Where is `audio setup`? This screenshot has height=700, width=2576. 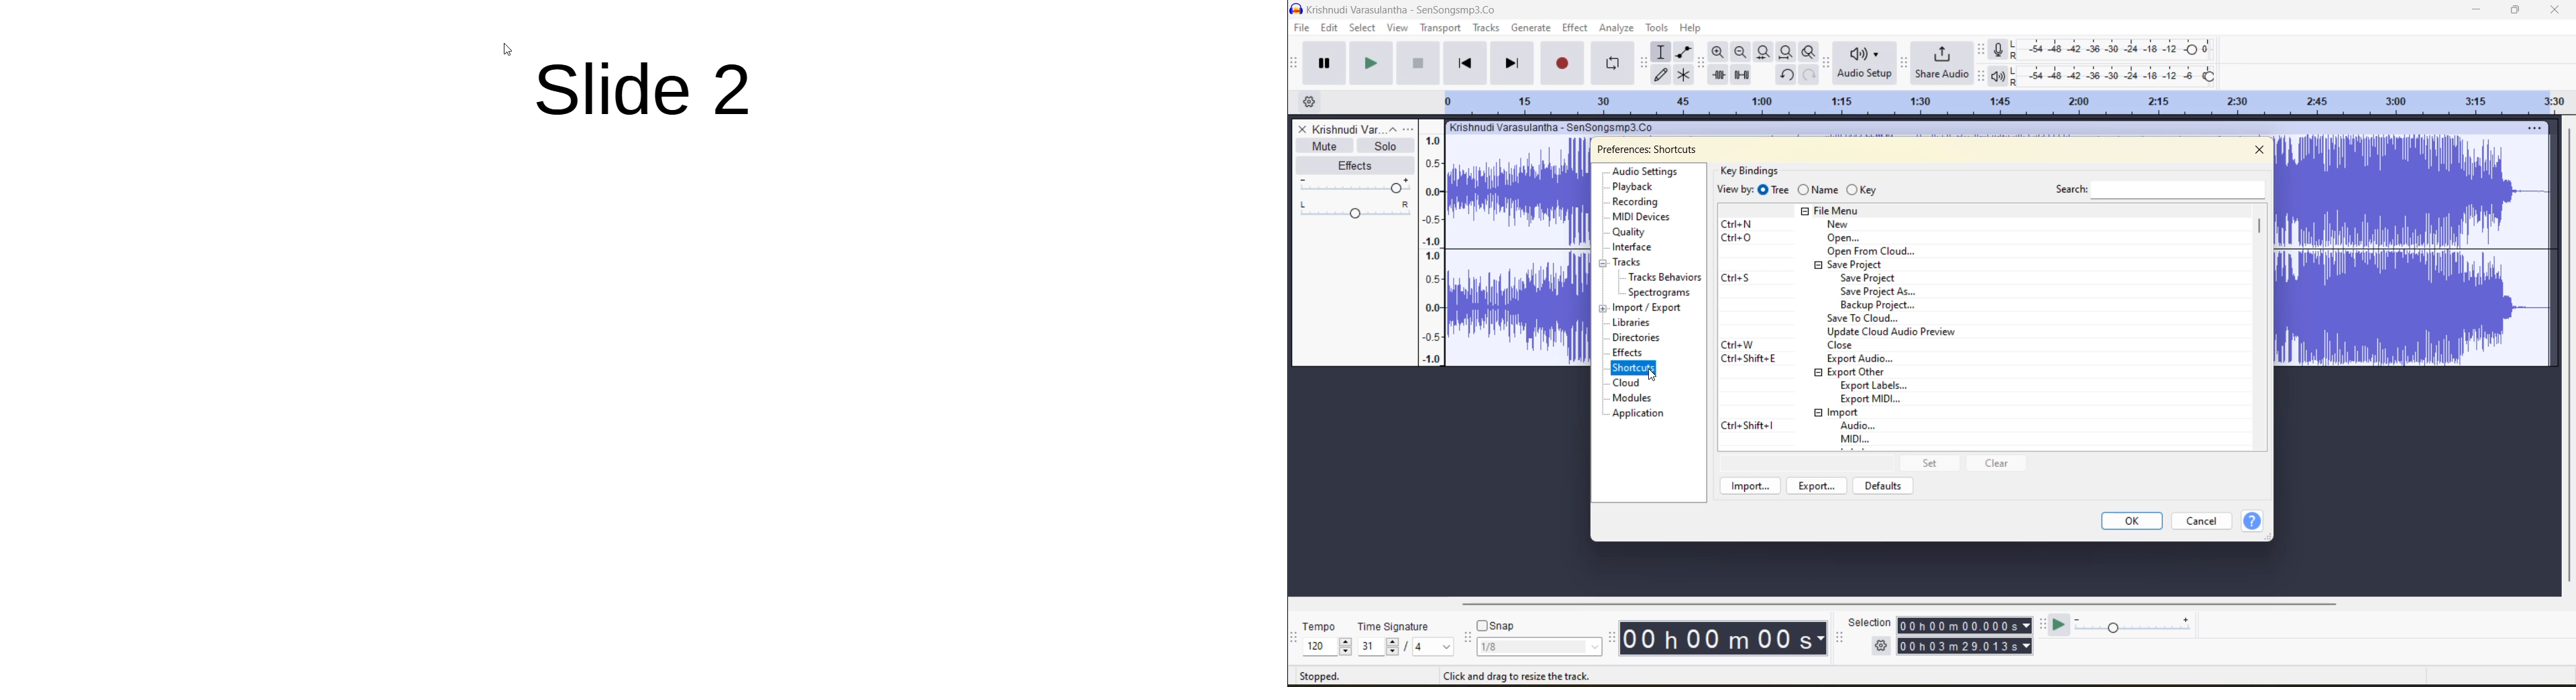
audio setup is located at coordinates (1866, 64).